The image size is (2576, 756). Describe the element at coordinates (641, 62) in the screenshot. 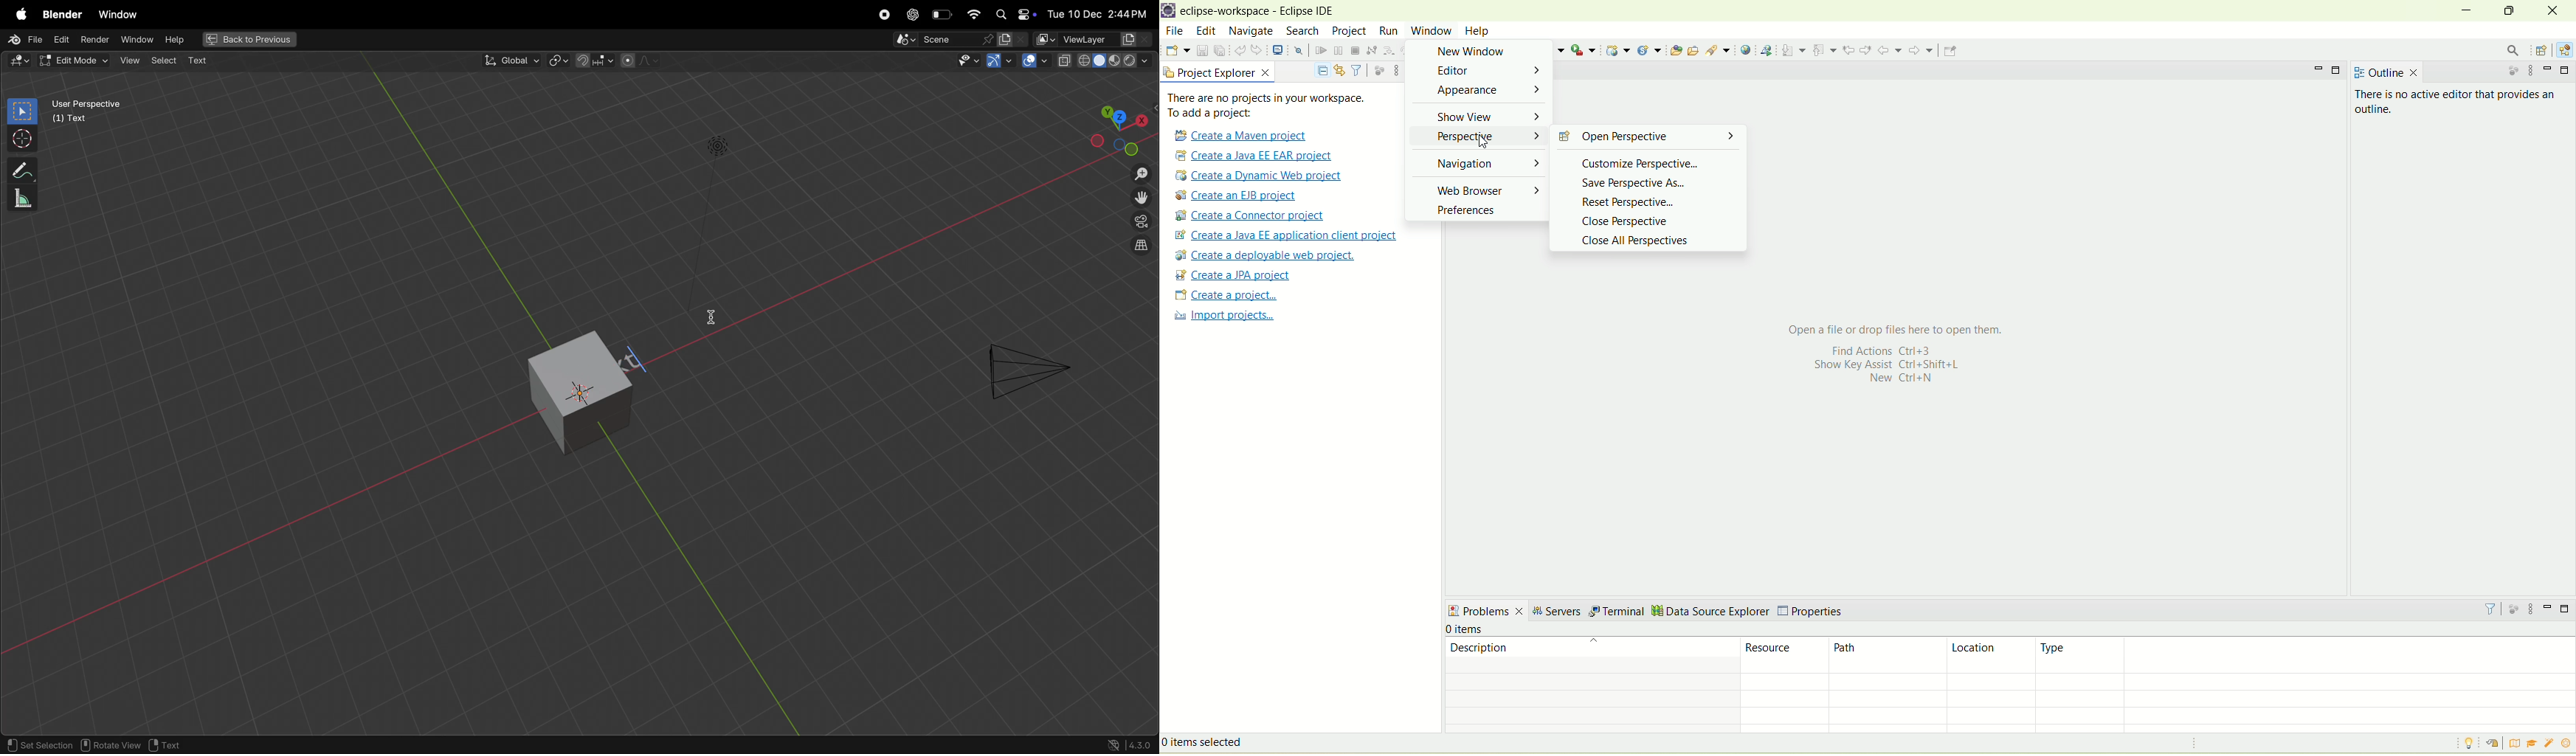

I see `proportional editing objects` at that location.